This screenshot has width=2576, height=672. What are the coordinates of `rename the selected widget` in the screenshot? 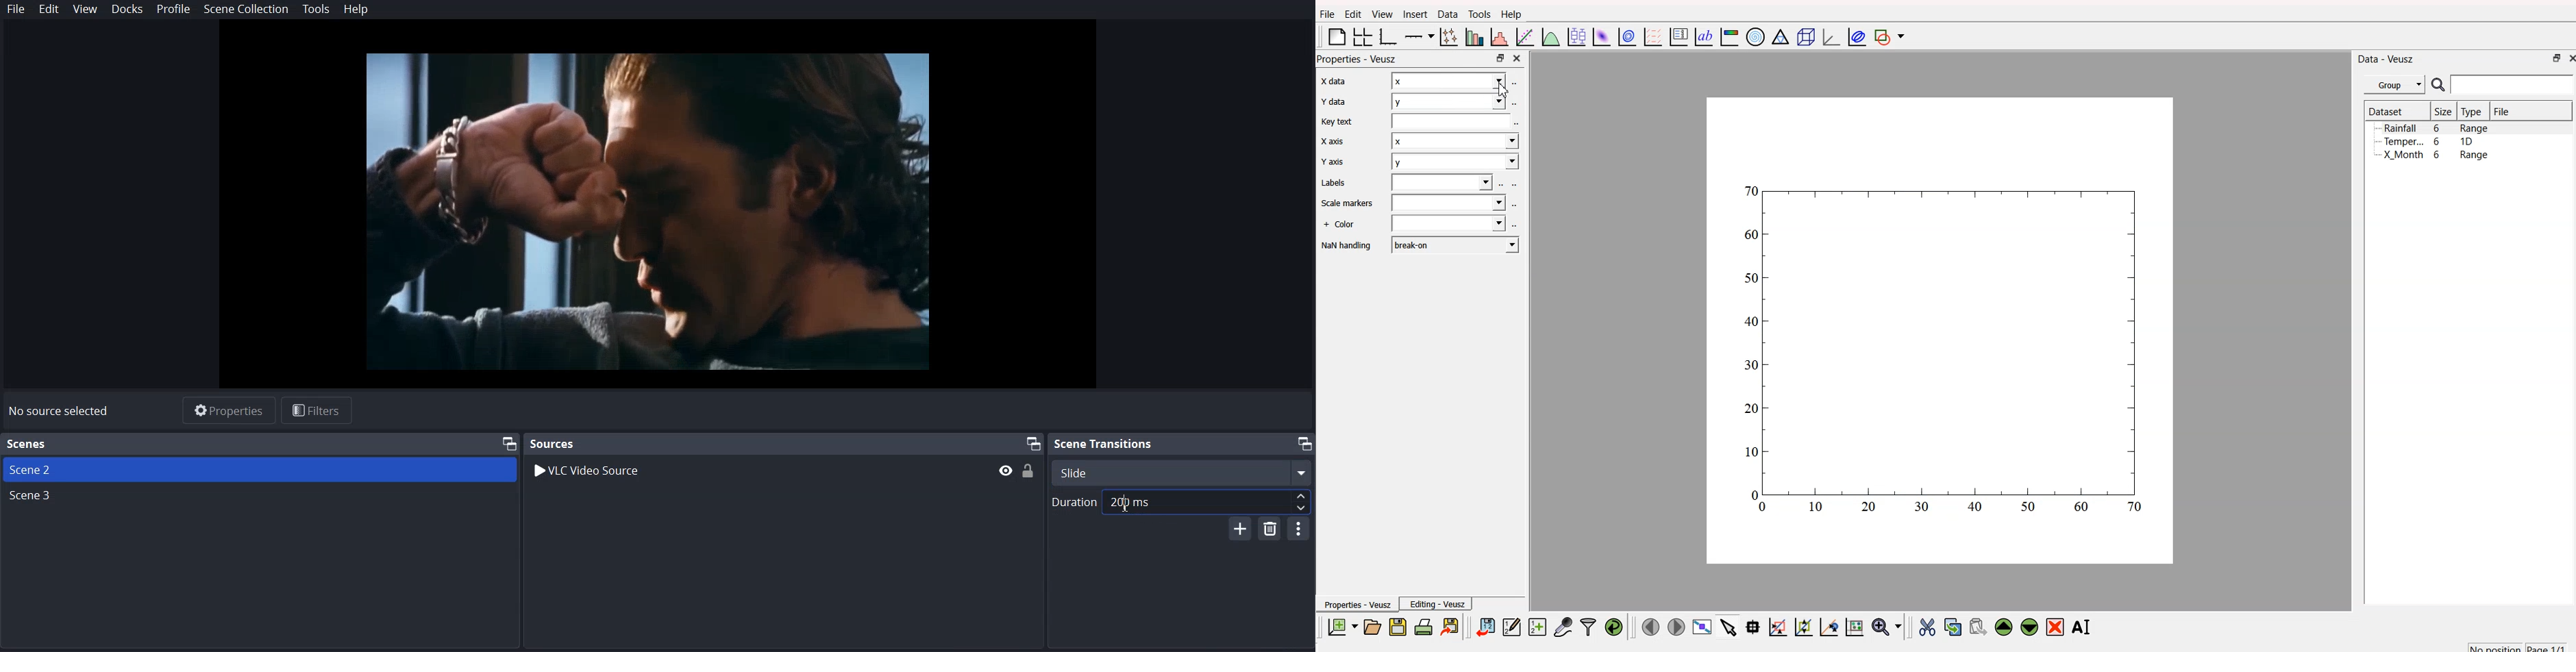 It's located at (2084, 626).